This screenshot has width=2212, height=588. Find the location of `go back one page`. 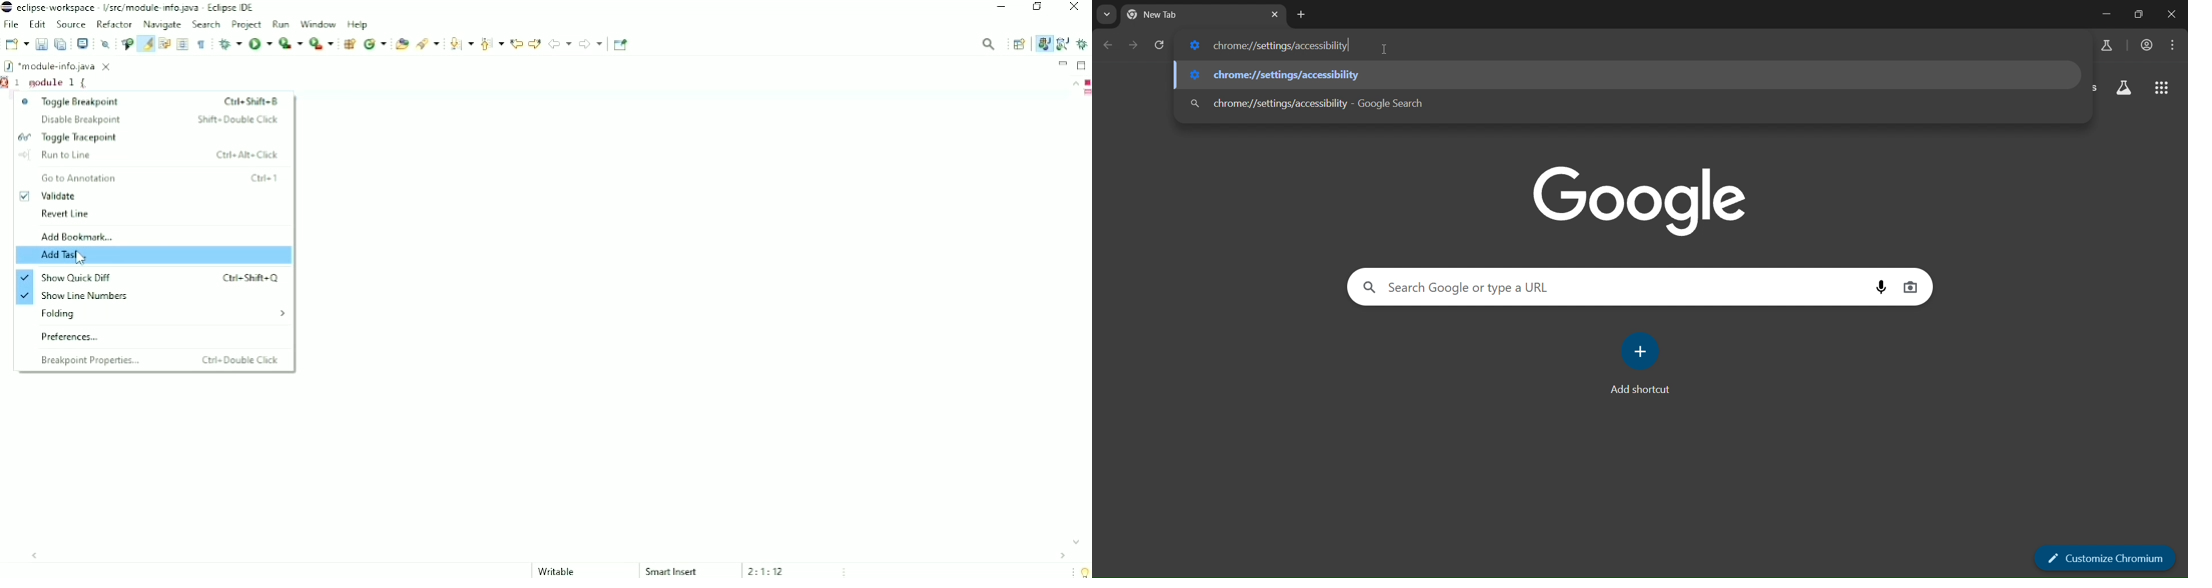

go back one page is located at coordinates (1110, 45).